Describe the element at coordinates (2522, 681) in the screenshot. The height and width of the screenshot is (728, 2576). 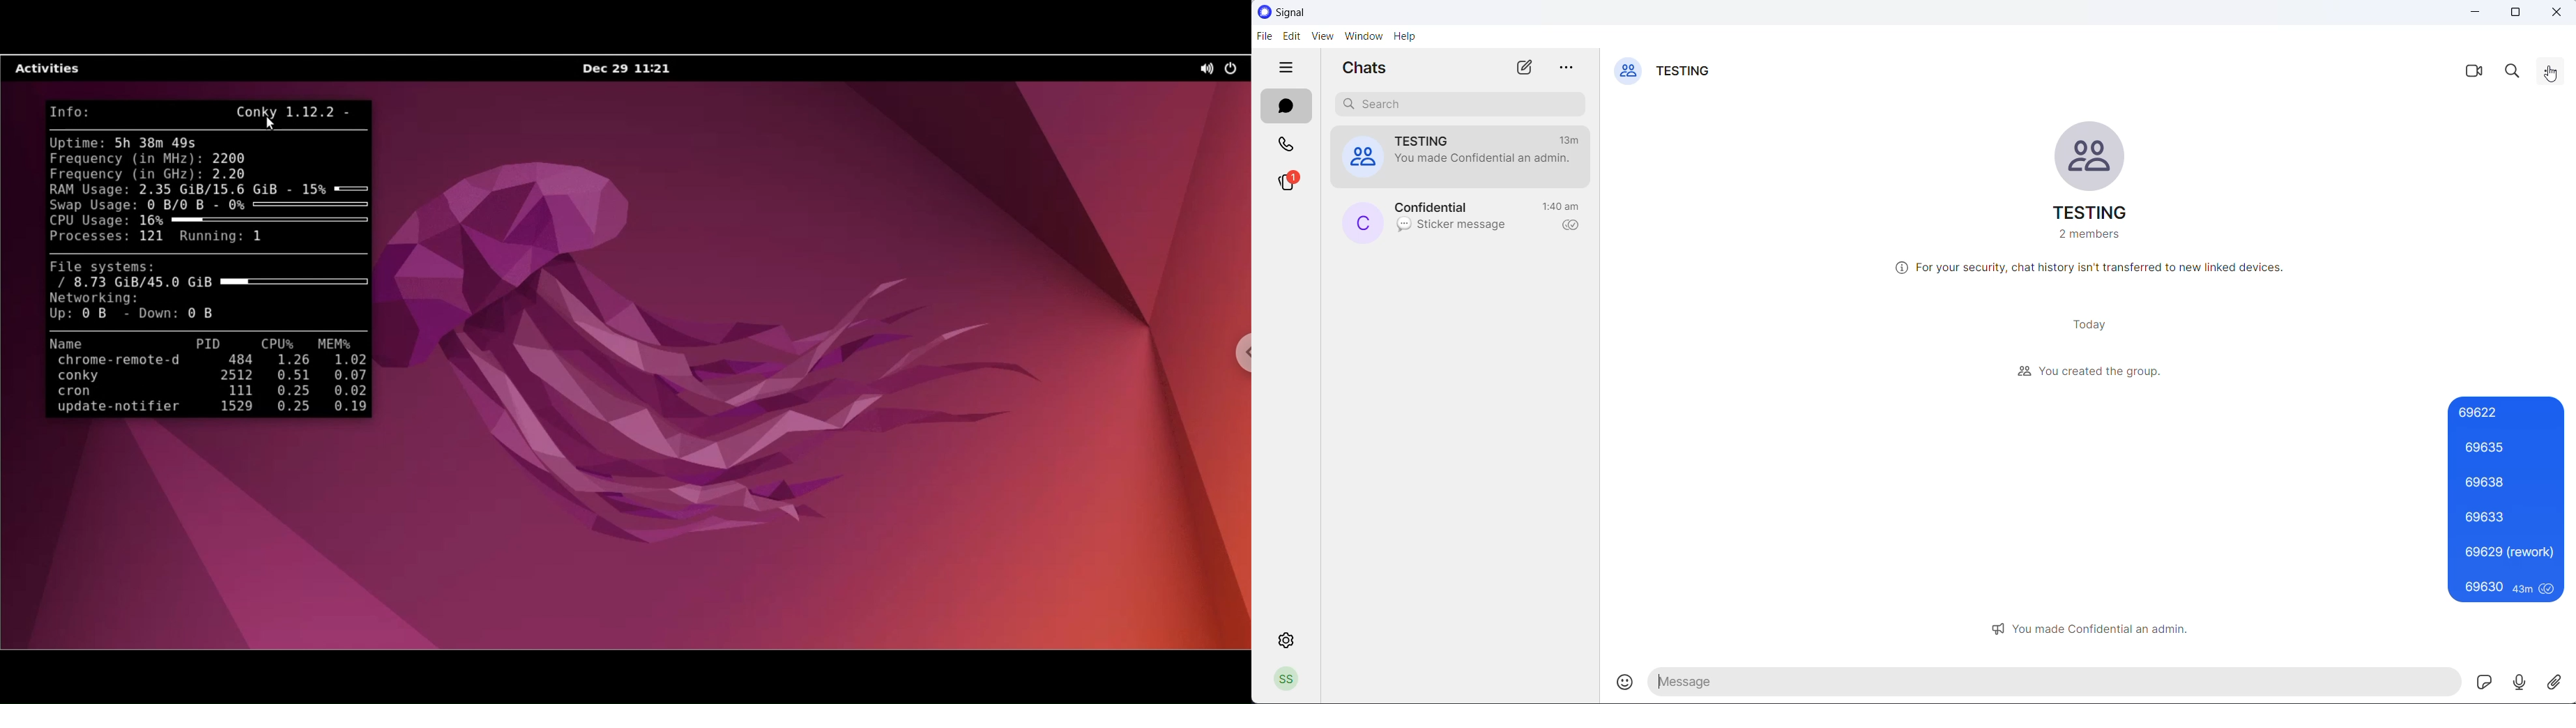
I see `voice mail` at that location.